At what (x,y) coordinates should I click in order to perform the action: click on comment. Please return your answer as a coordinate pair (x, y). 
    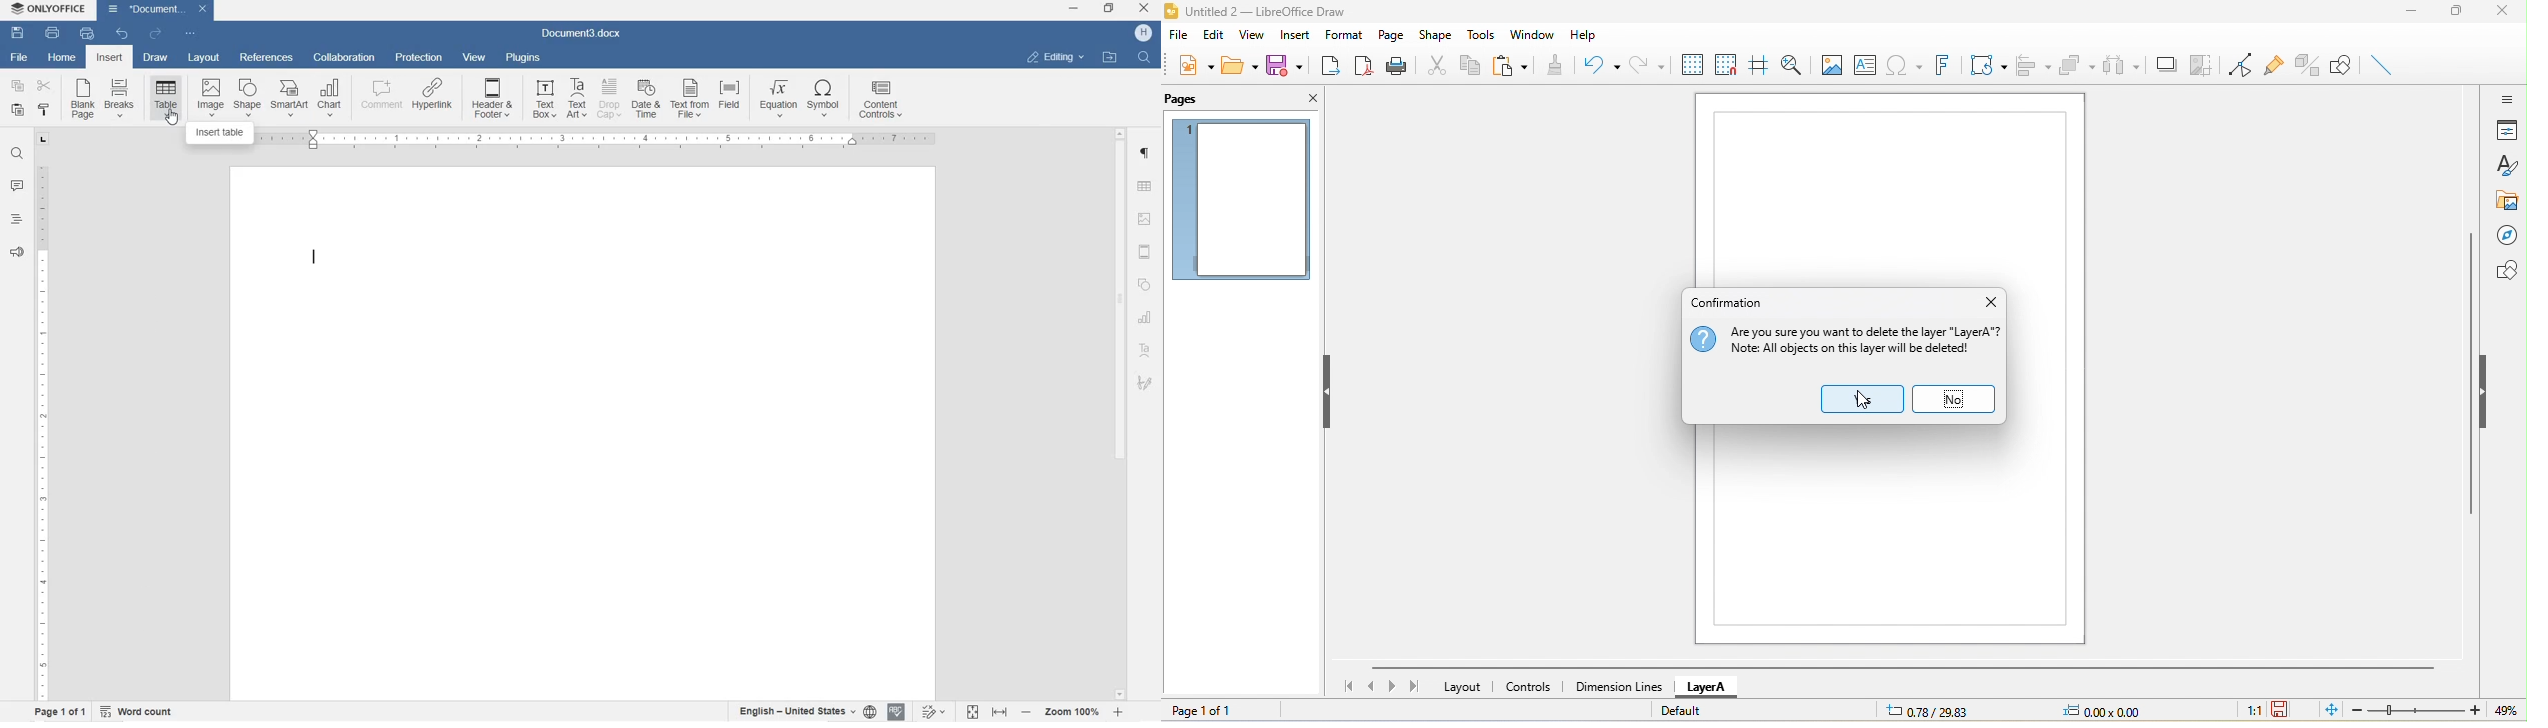
    Looking at the image, I should click on (379, 98).